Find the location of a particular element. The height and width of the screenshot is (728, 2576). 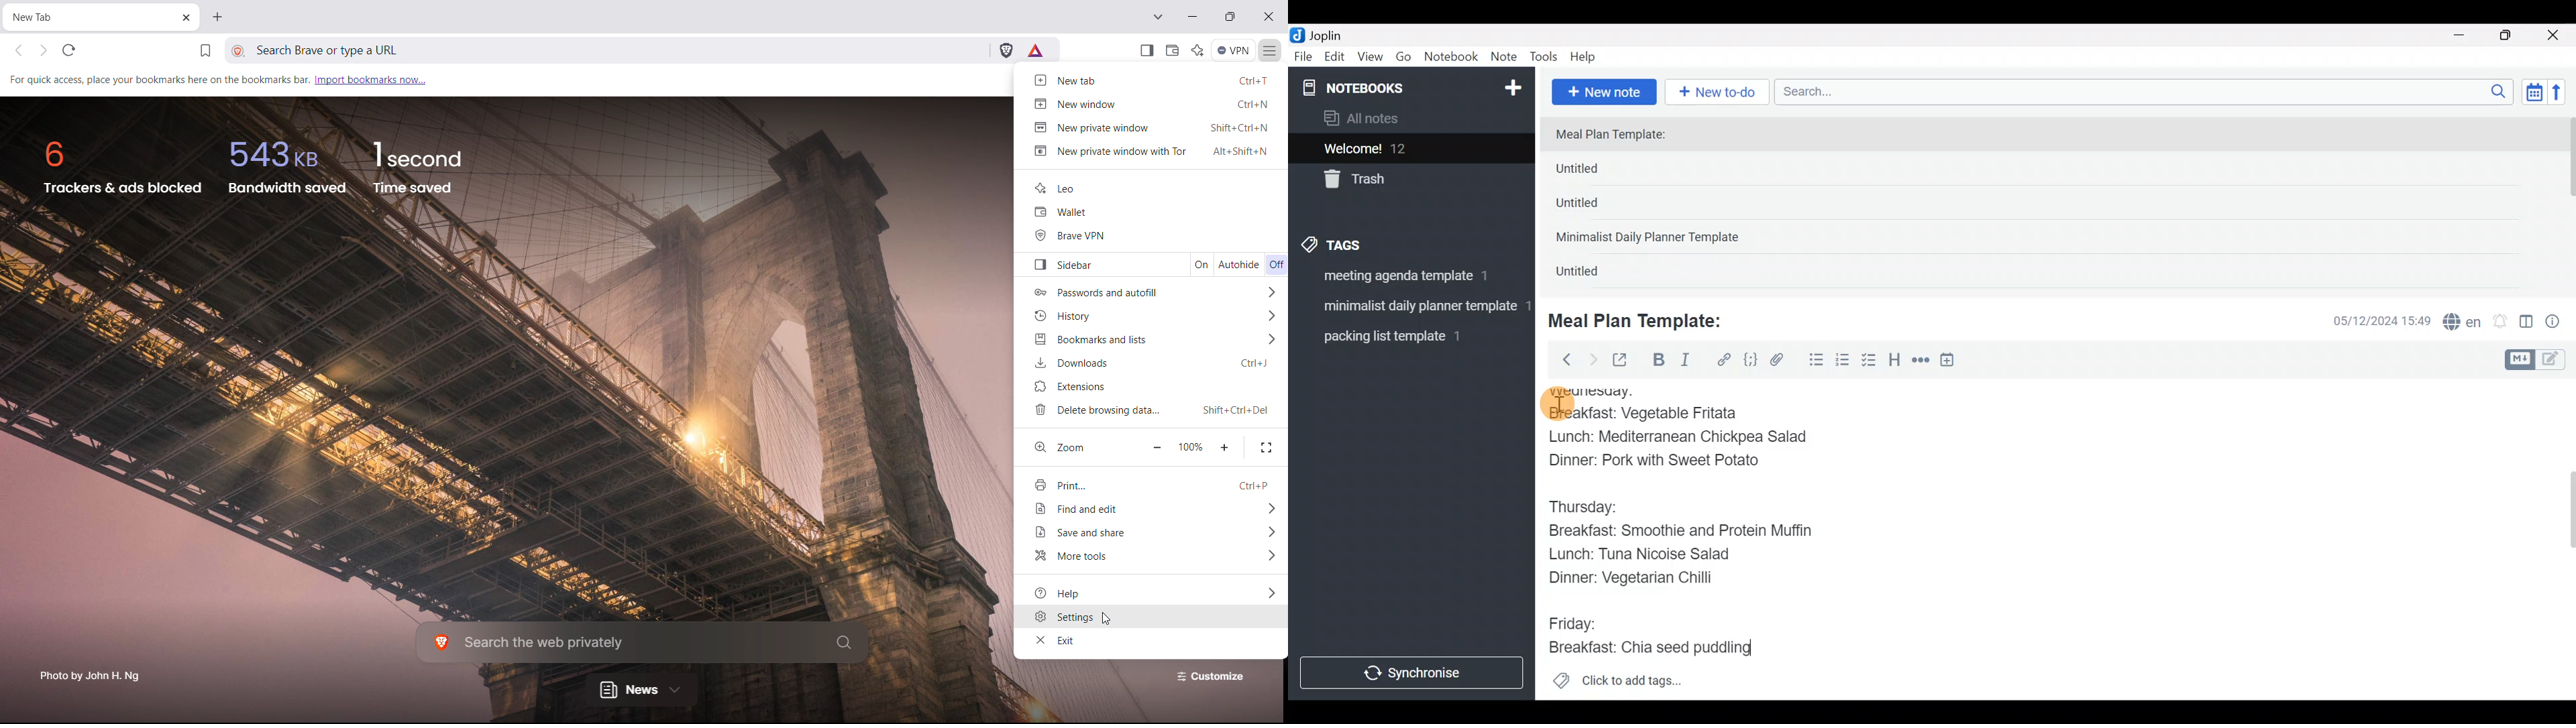

Toggle editors is located at coordinates (2538, 358).